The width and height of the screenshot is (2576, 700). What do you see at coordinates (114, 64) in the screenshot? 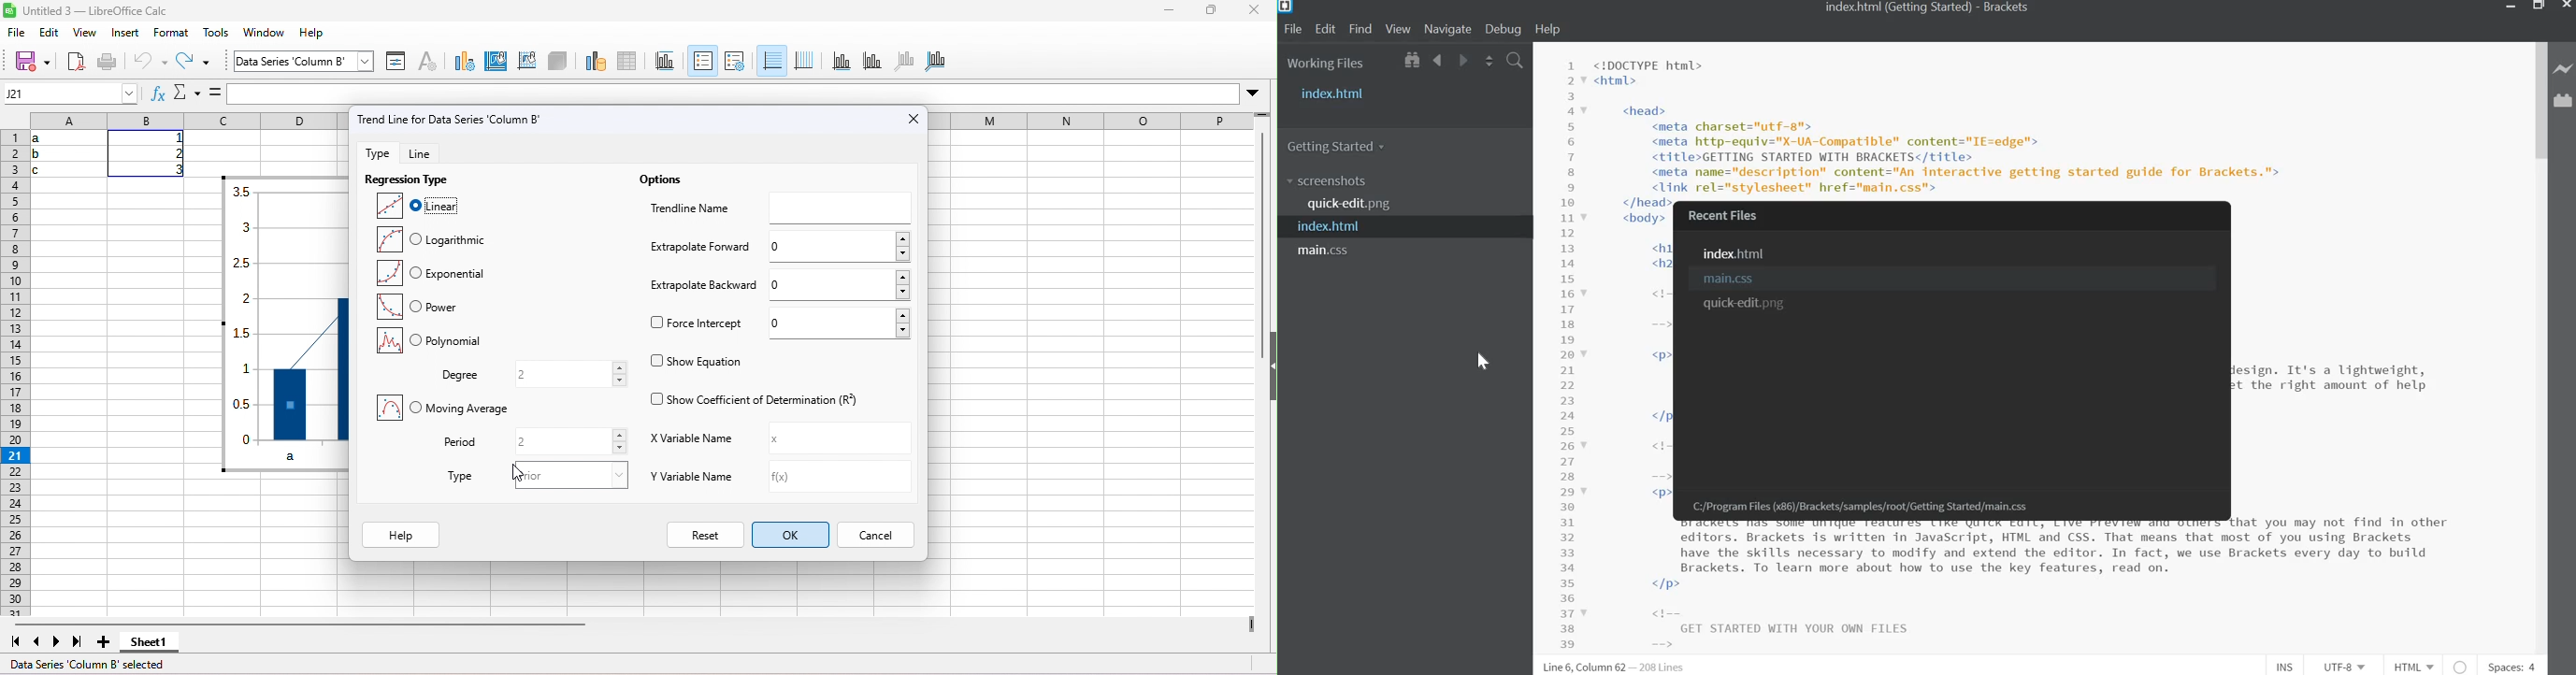
I see `print` at bounding box center [114, 64].